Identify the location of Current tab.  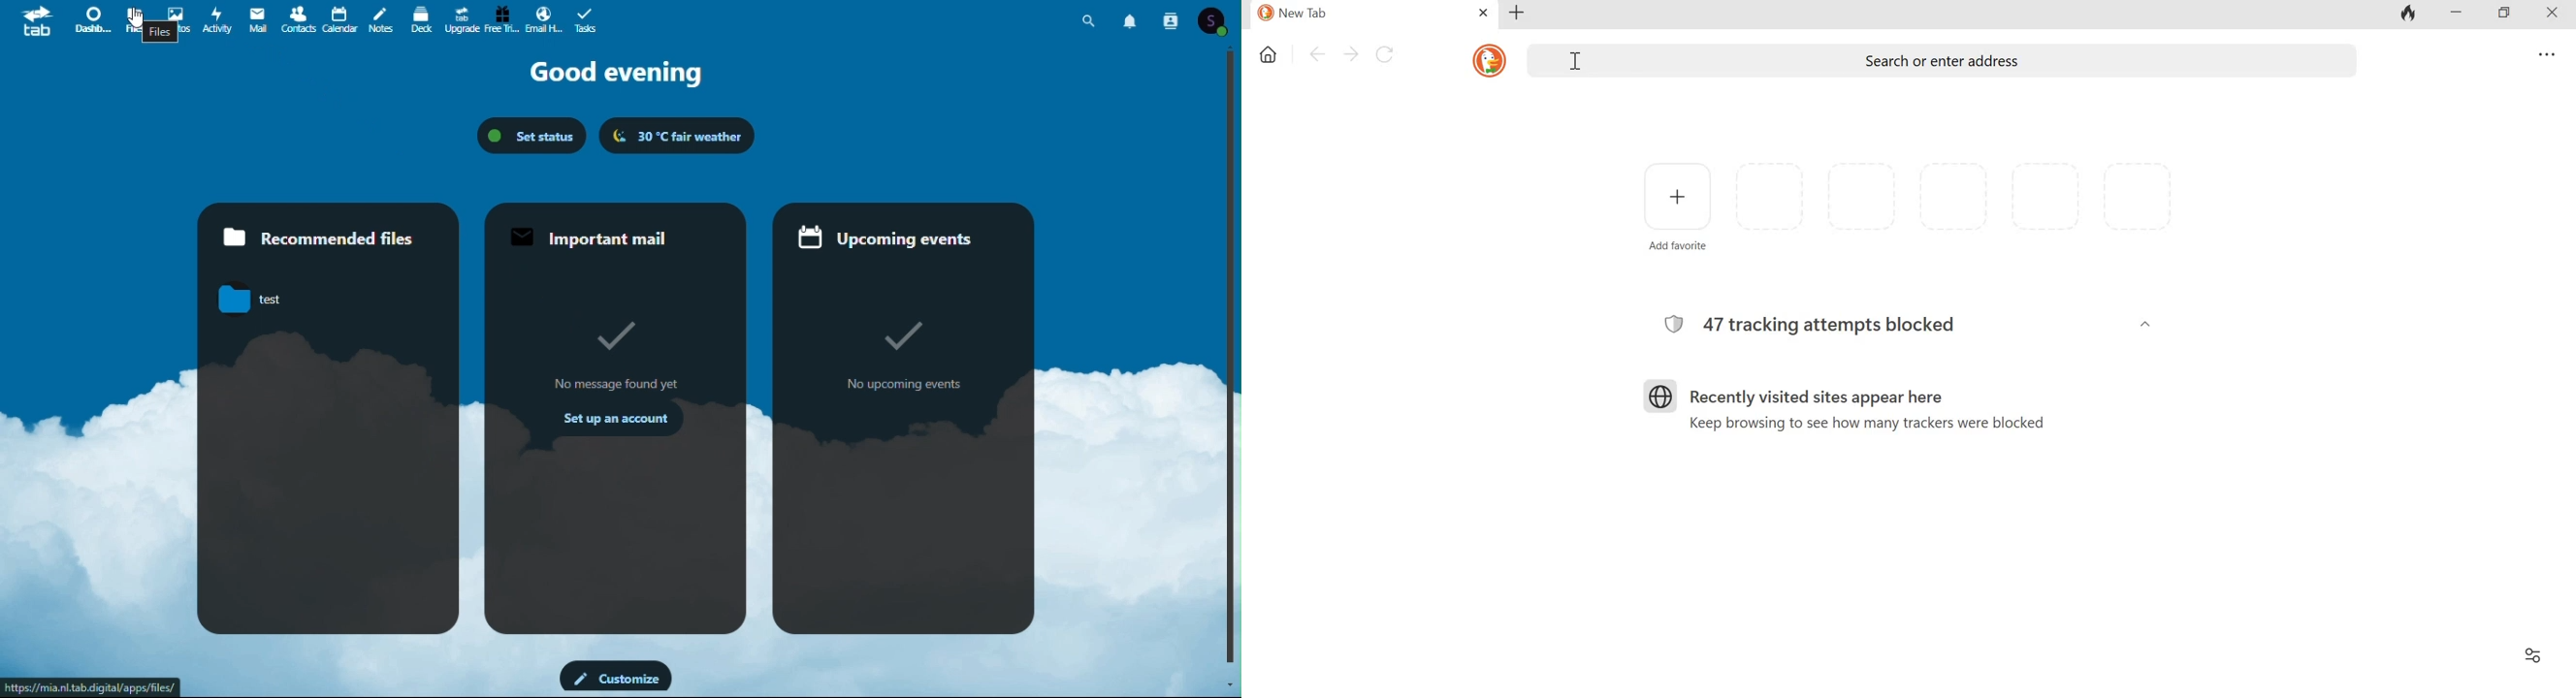
(1357, 14).